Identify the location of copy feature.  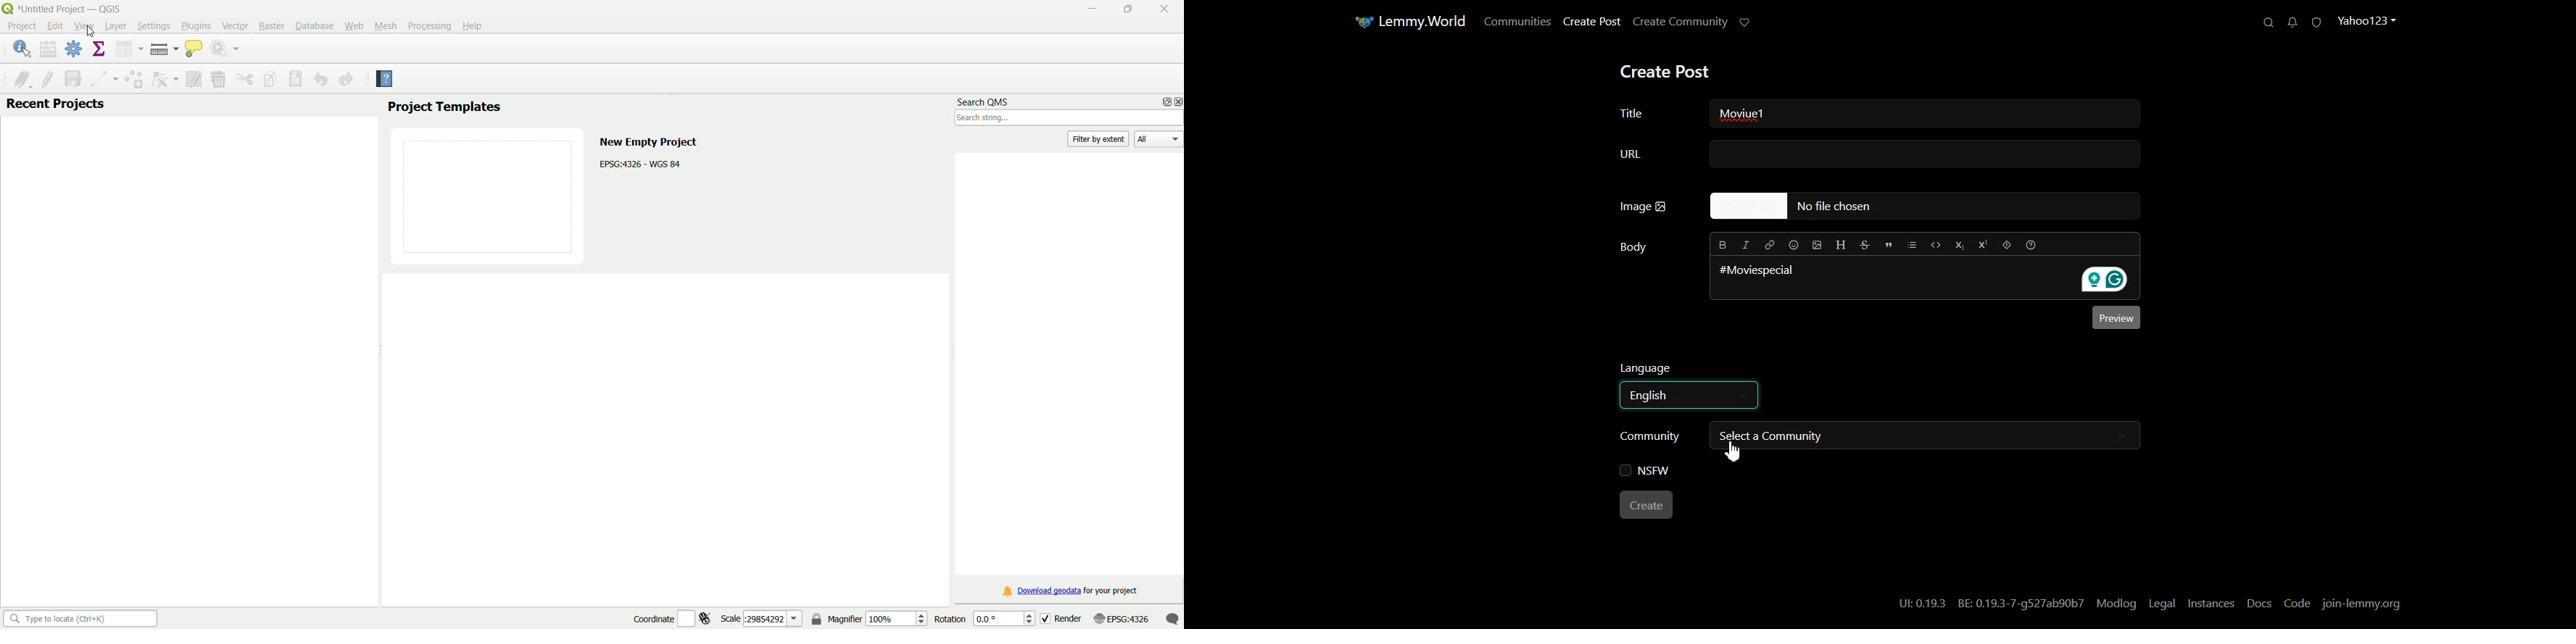
(271, 78).